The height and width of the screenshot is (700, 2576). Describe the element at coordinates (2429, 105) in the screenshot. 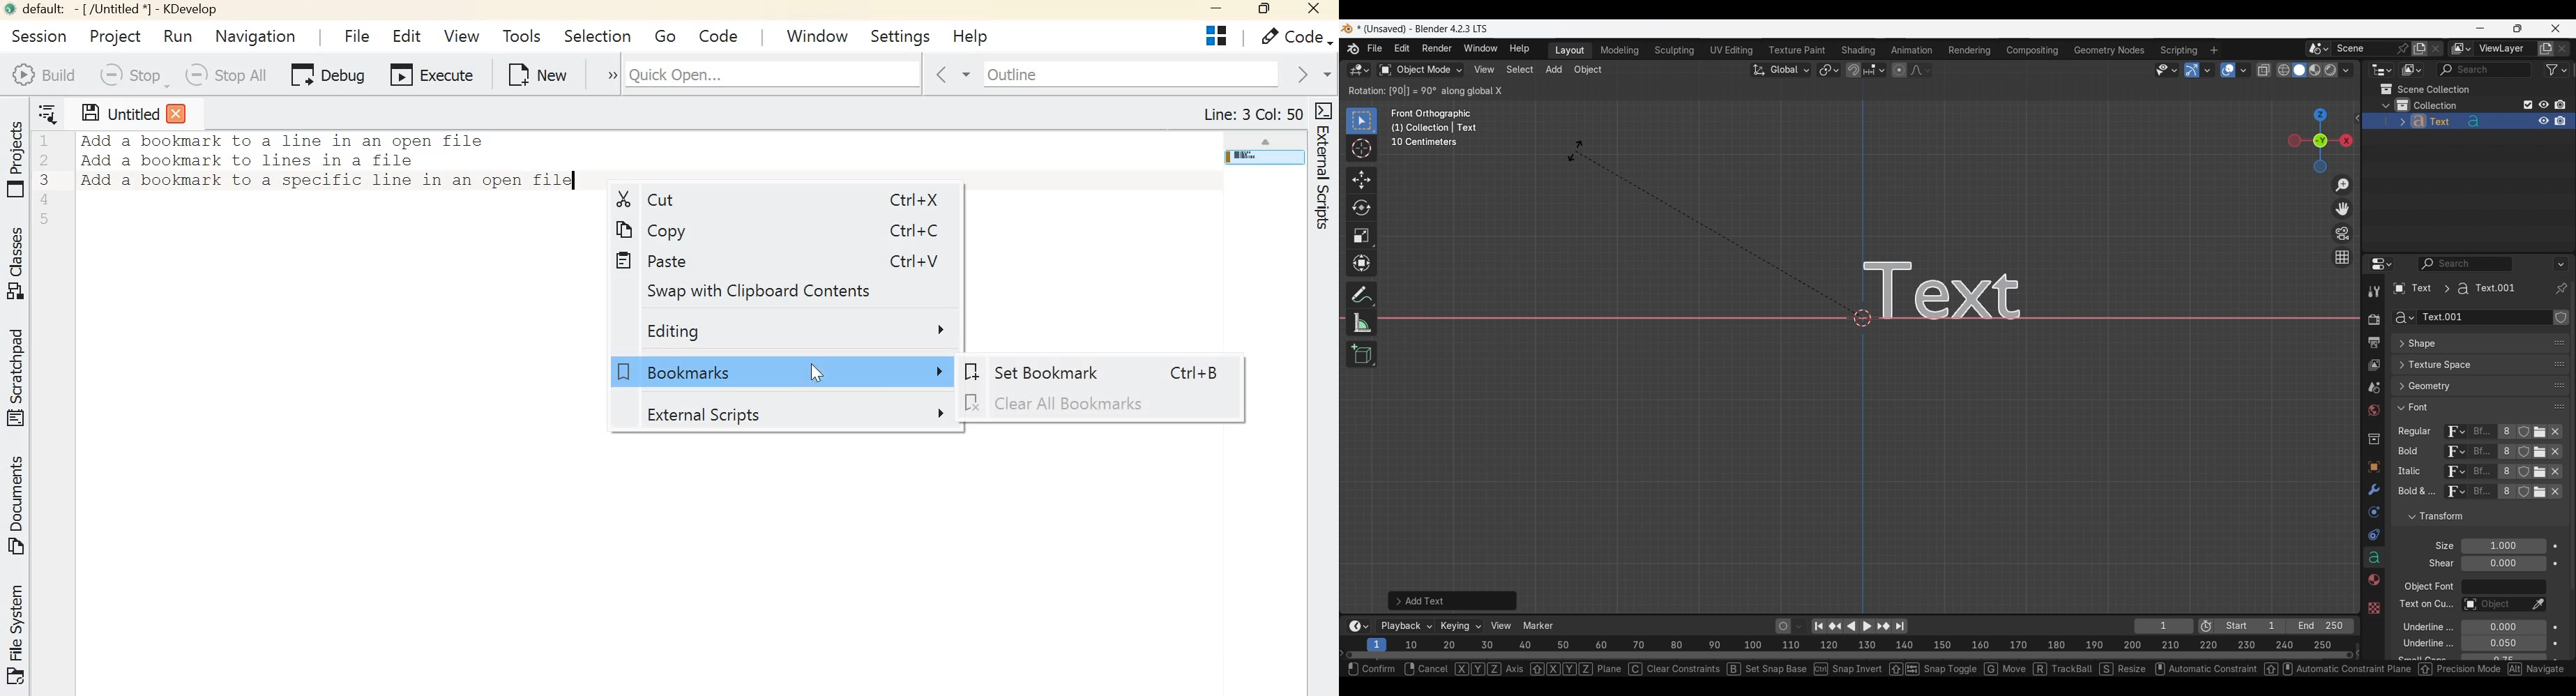

I see `Collection 1` at that location.